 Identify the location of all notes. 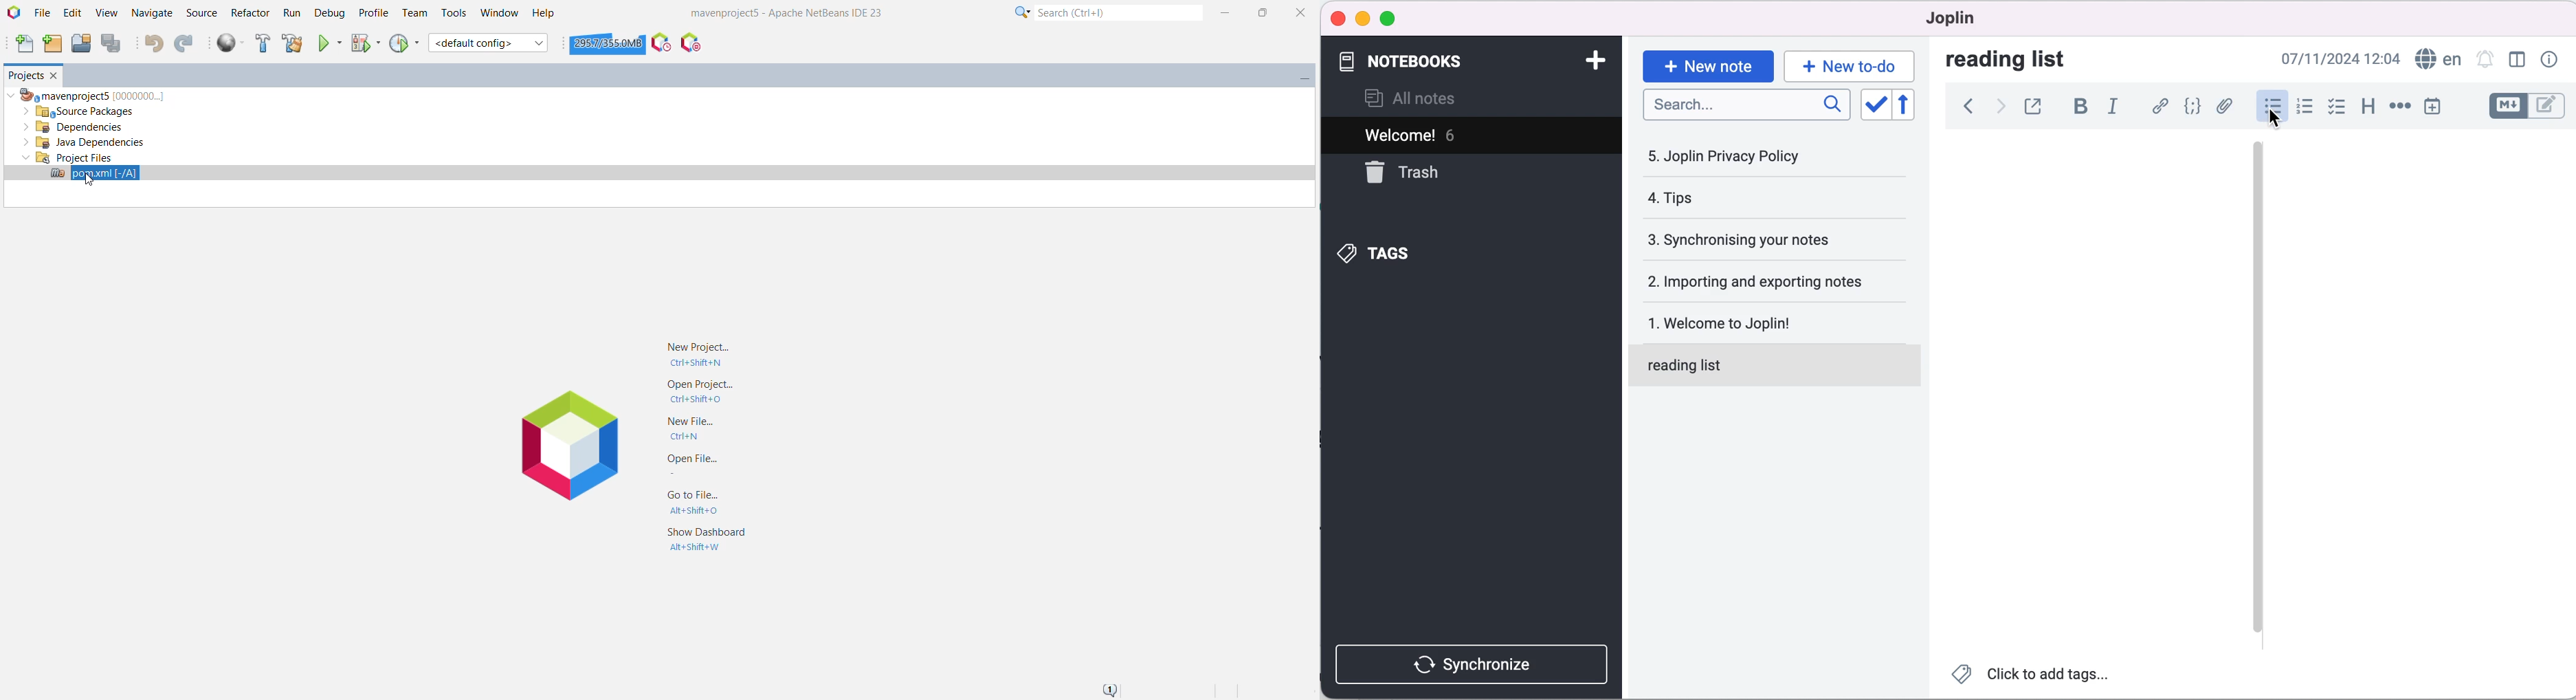
(1429, 98).